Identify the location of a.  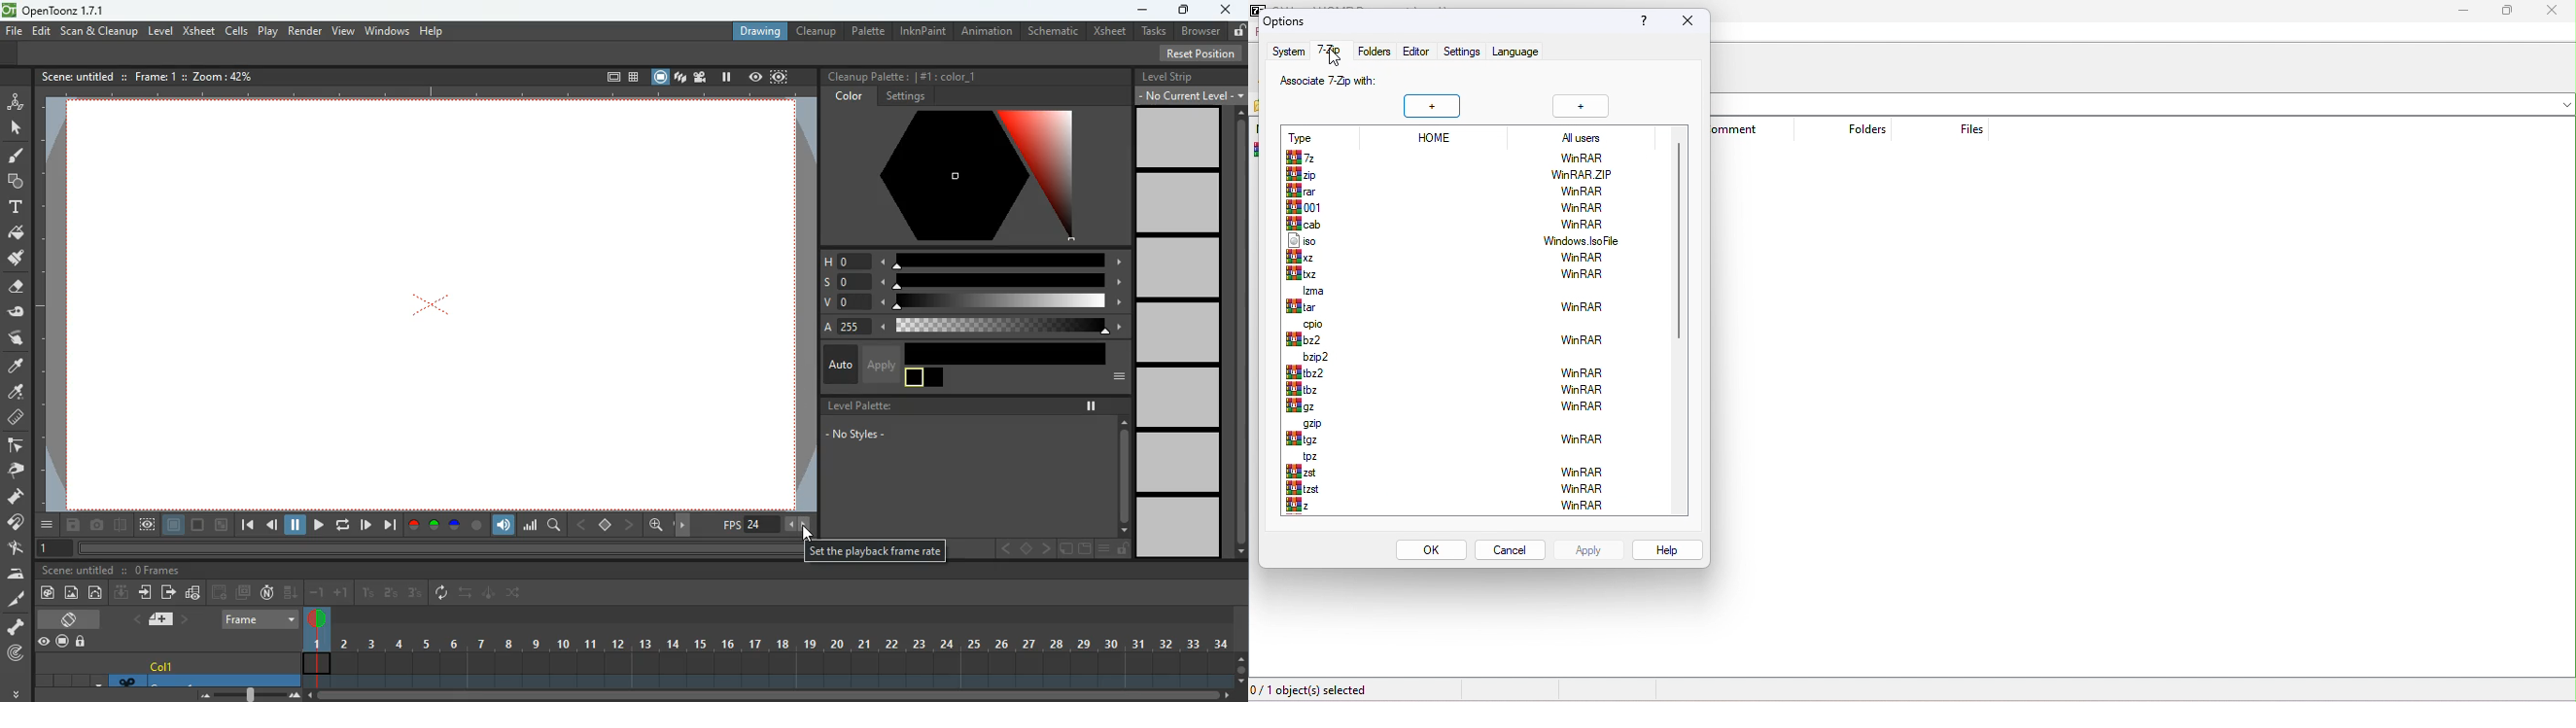
(962, 328).